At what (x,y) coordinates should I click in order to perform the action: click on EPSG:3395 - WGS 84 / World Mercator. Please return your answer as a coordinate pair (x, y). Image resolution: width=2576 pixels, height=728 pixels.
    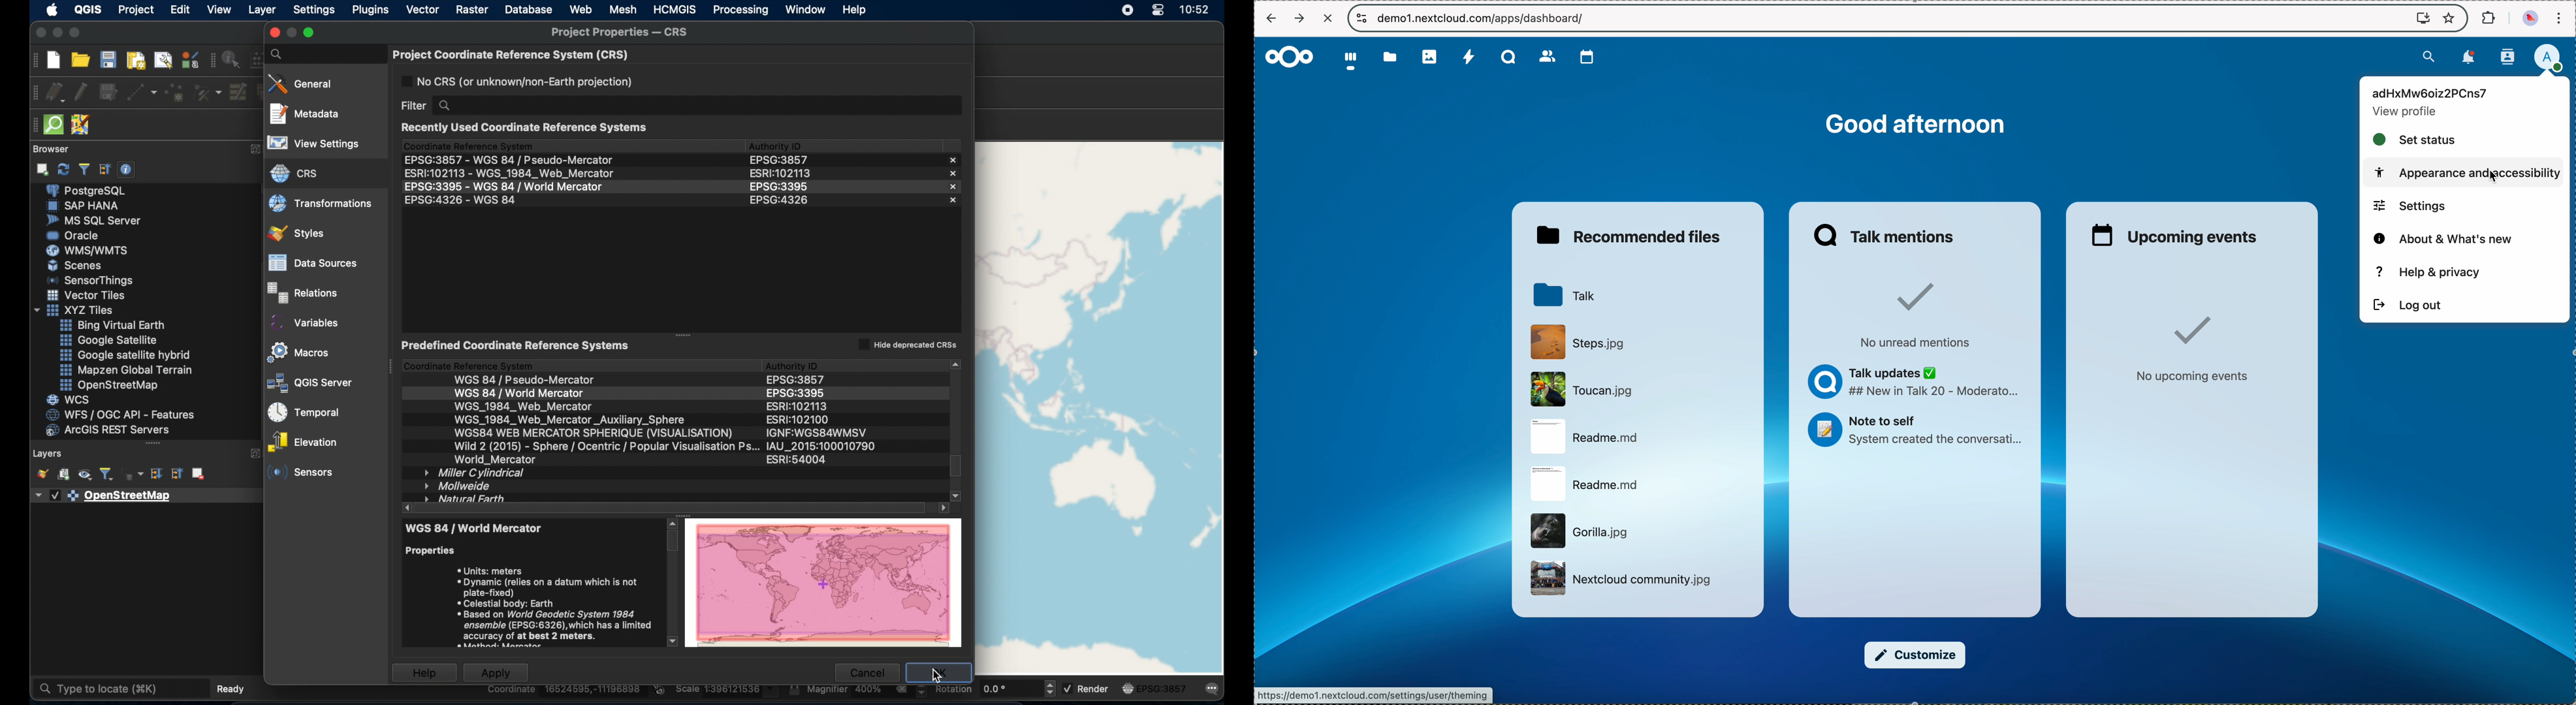
    Looking at the image, I should click on (504, 186).